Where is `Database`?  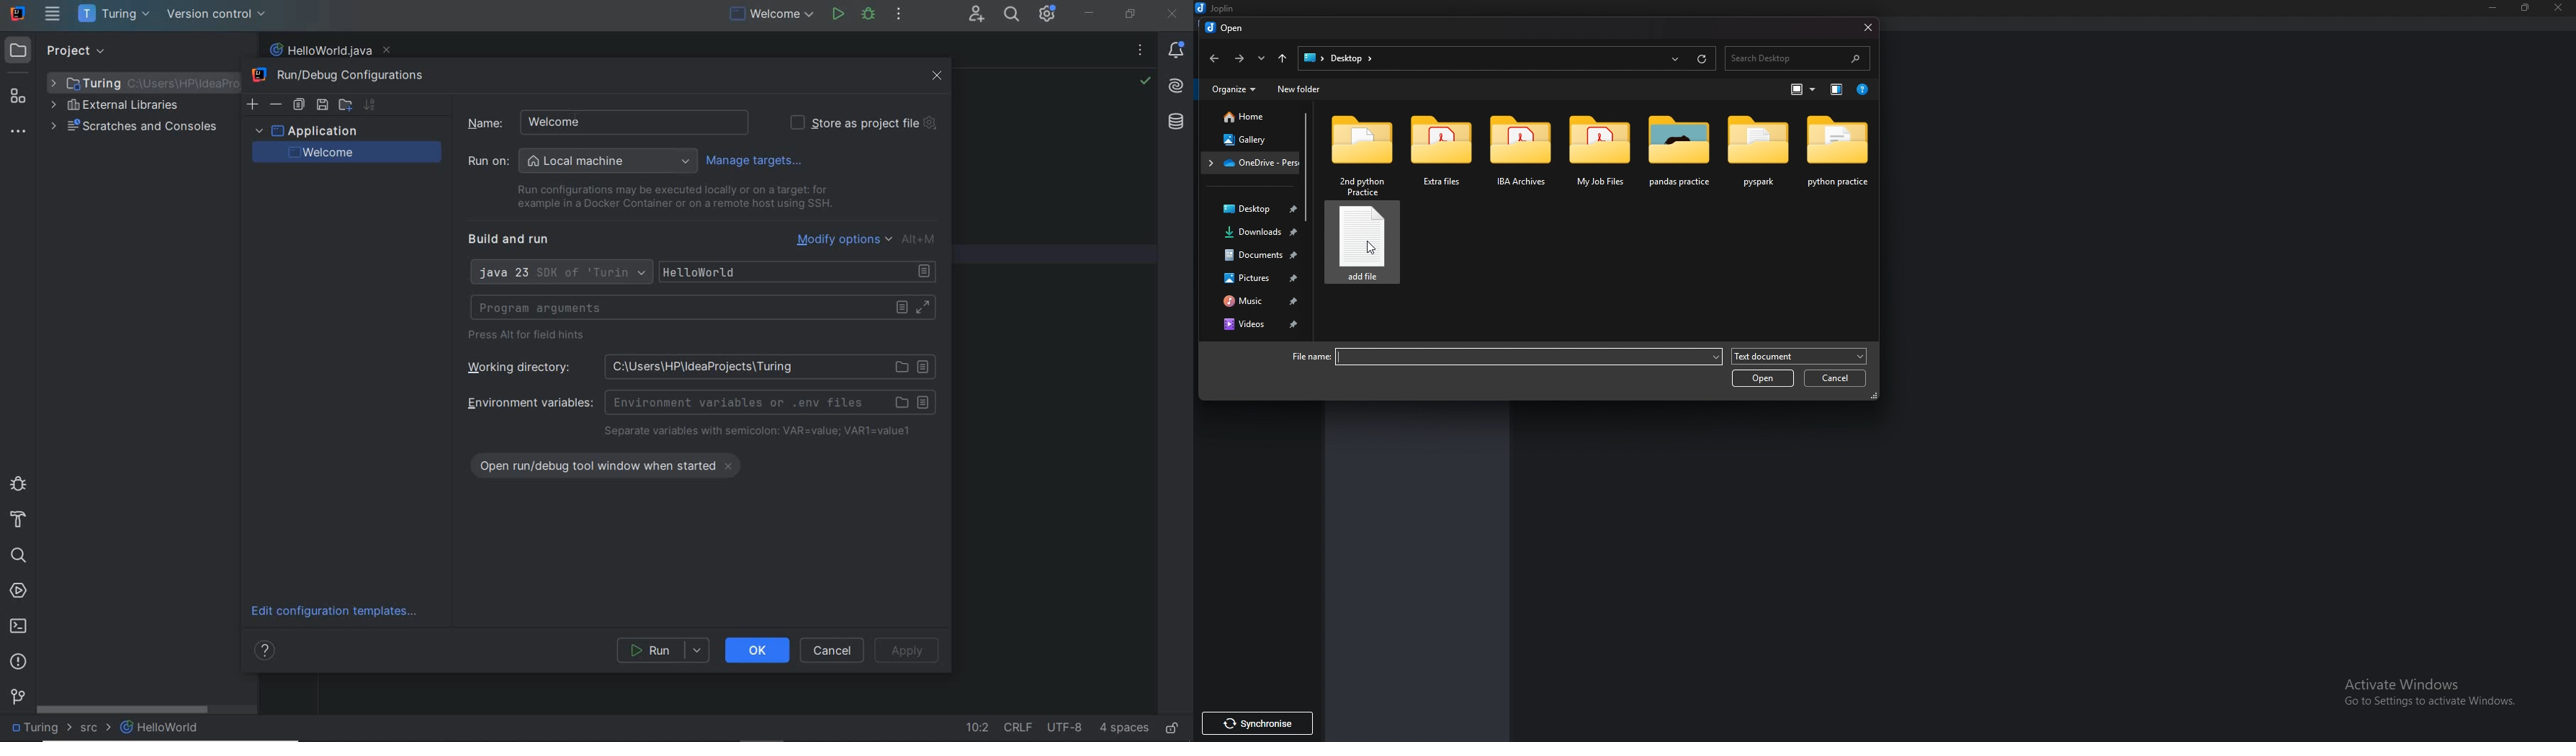
Database is located at coordinates (1179, 125).